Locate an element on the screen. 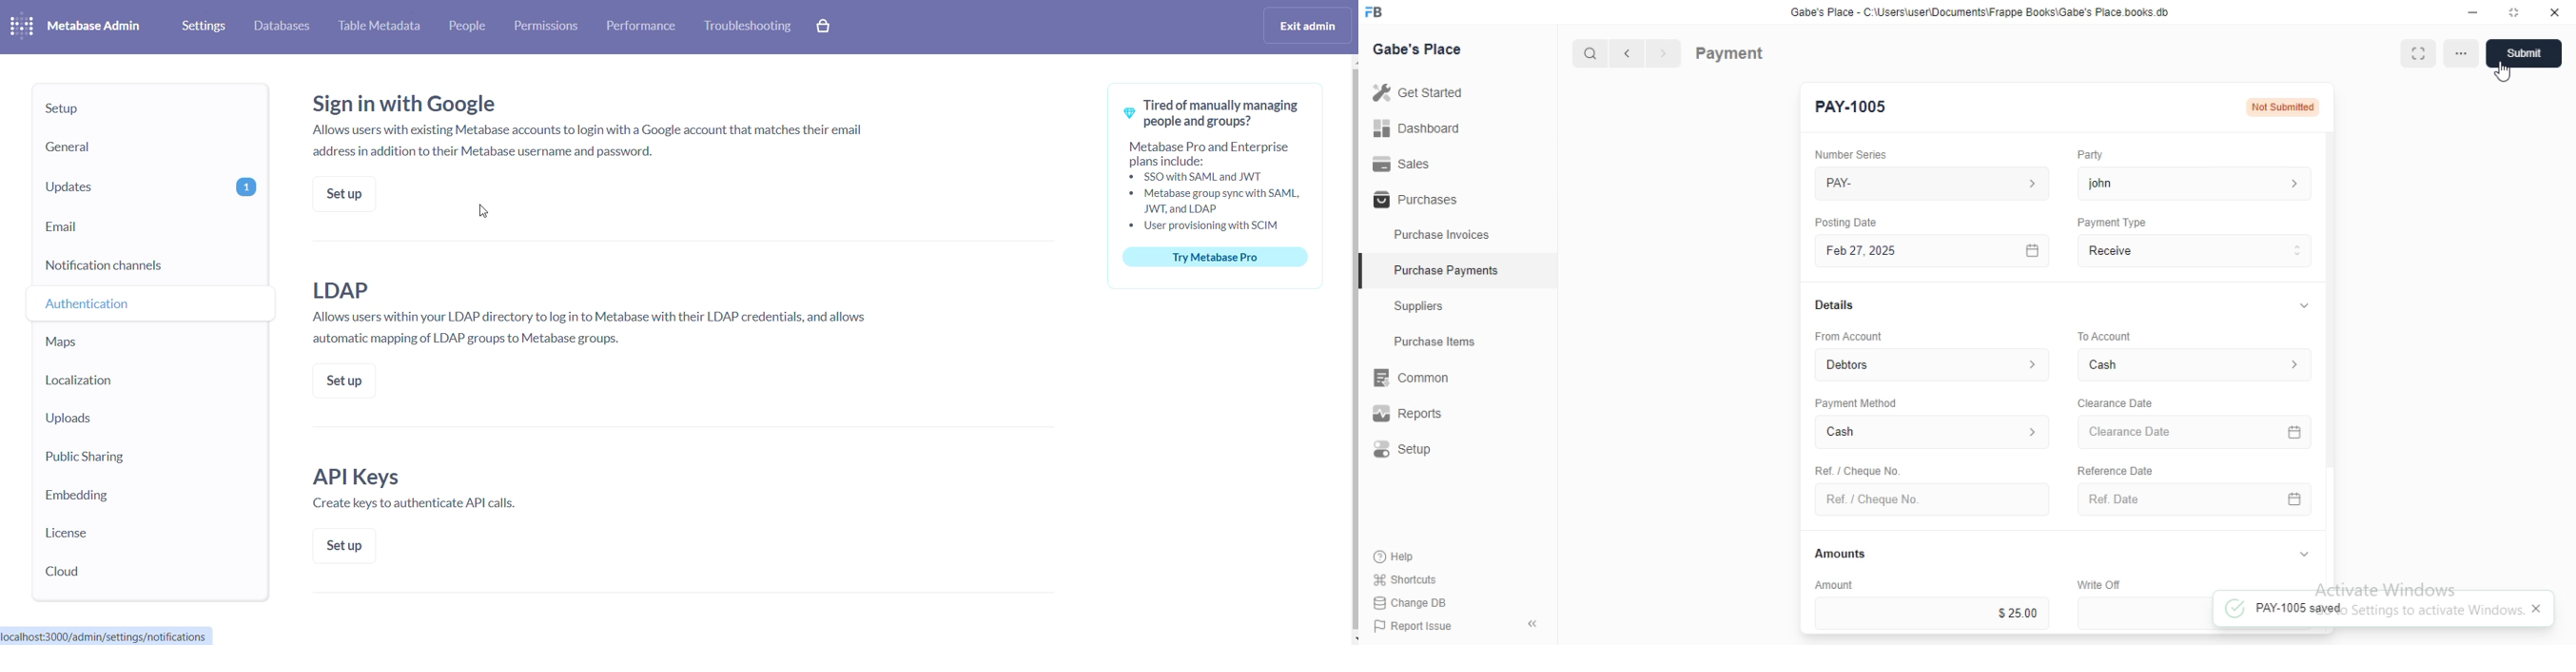  Rit
Common is located at coordinates (1411, 379).